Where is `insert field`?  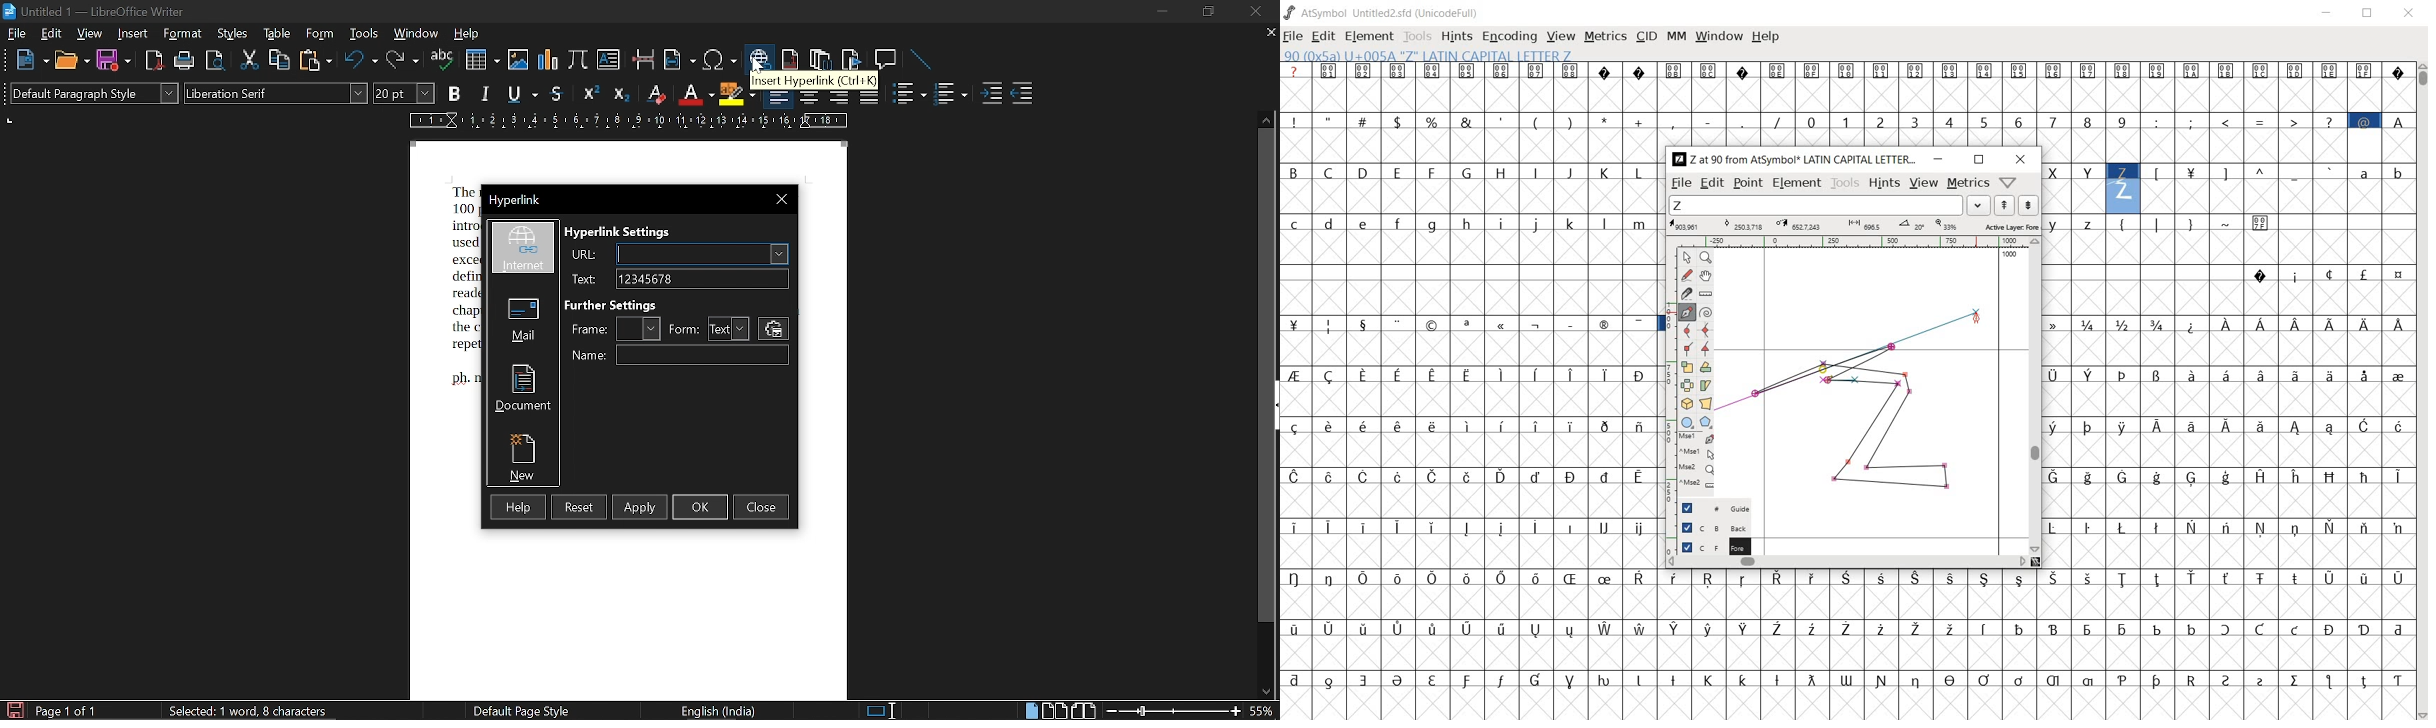
insert field is located at coordinates (678, 60).